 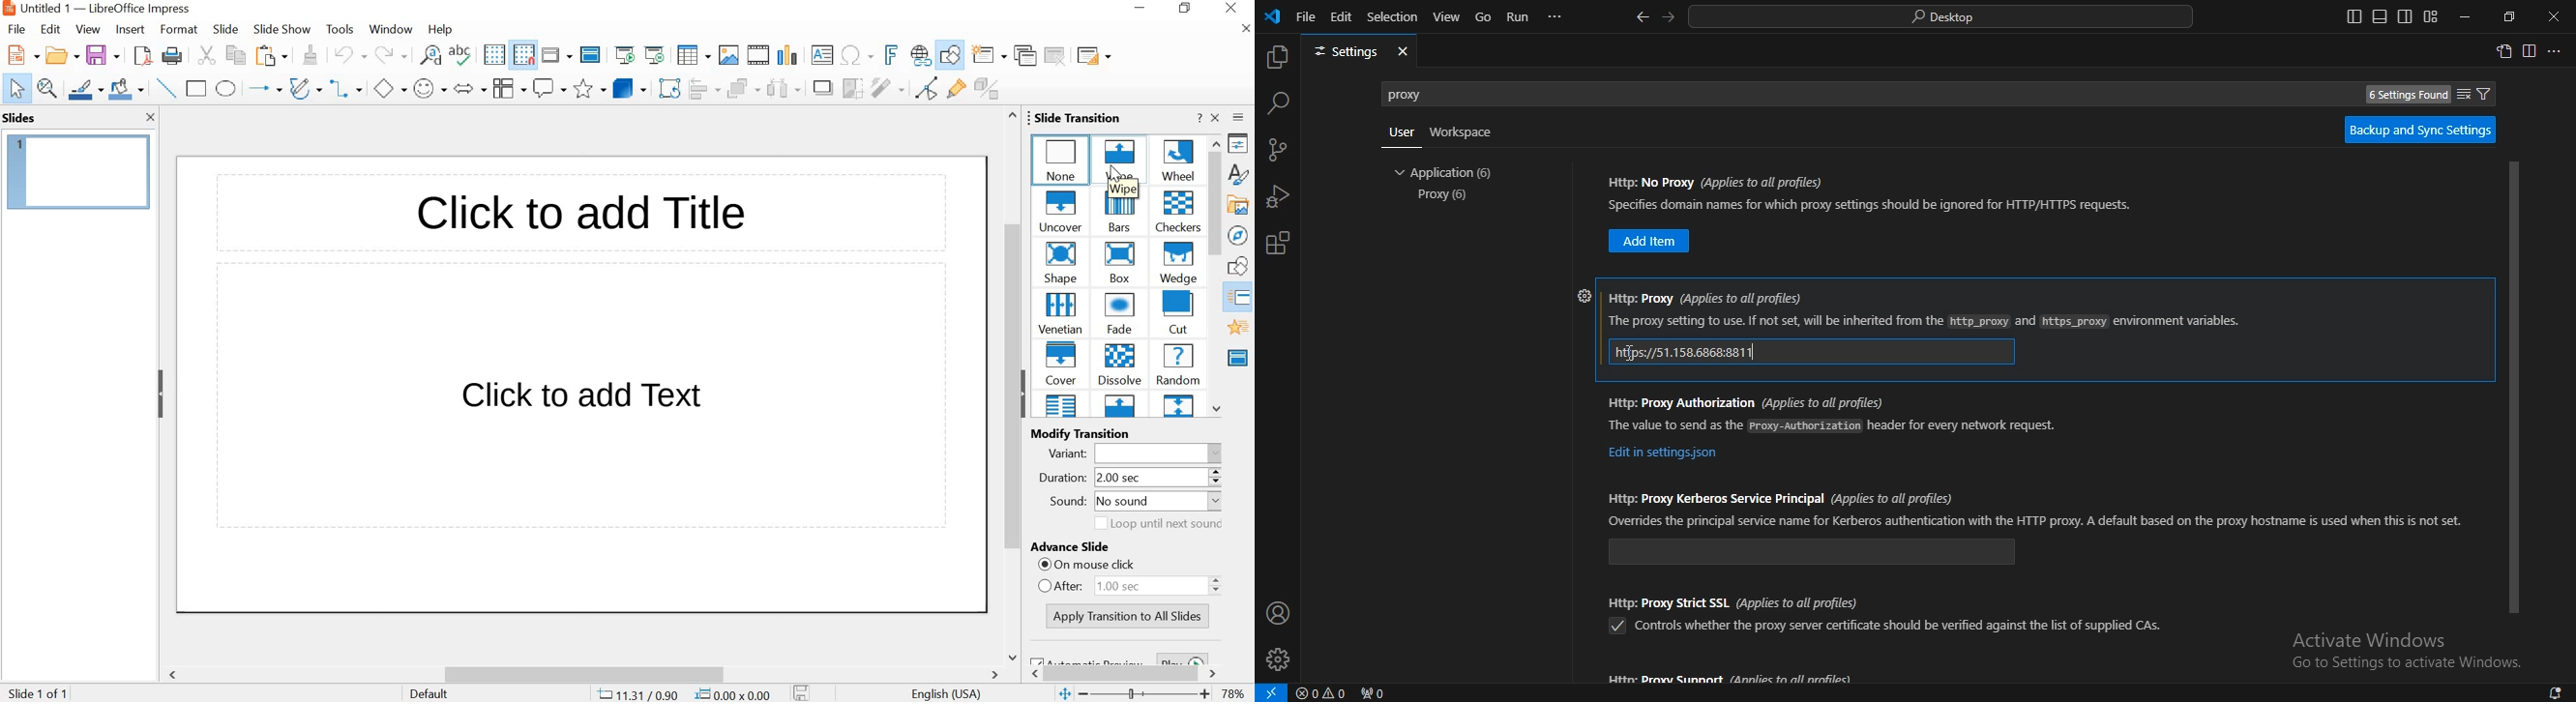 What do you see at coordinates (1650, 241) in the screenshot?
I see `https: no proxy` at bounding box center [1650, 241].